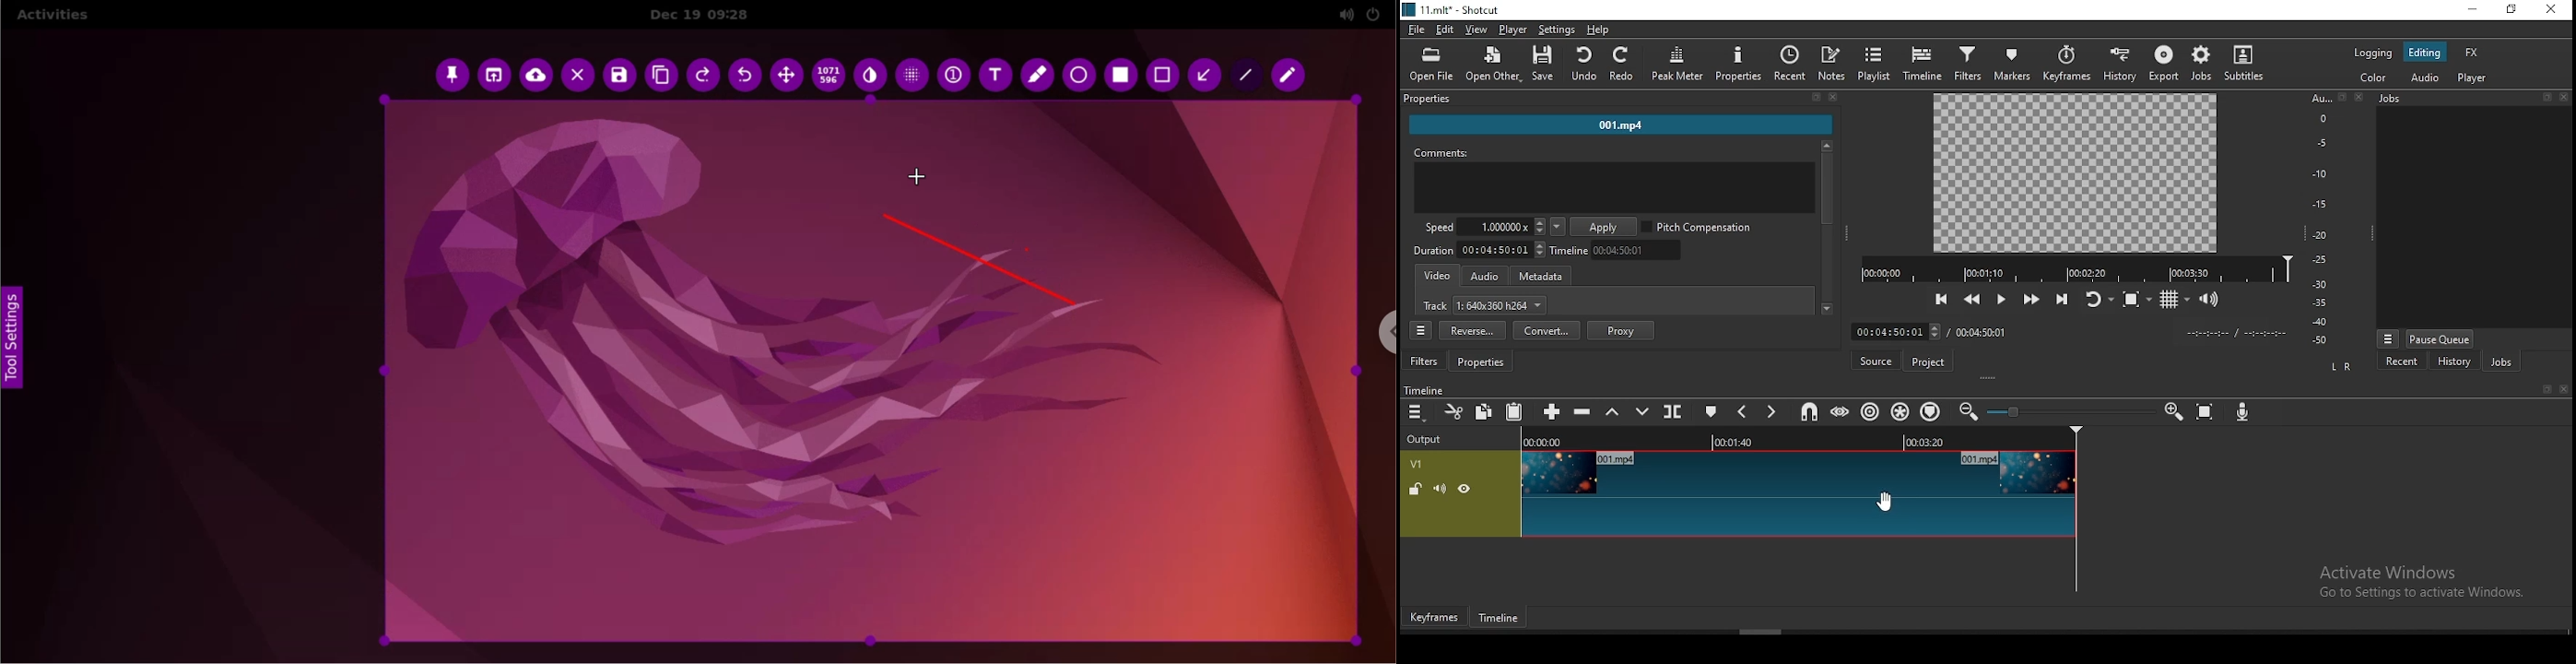  I want to click on open other, so click(1494, 62).